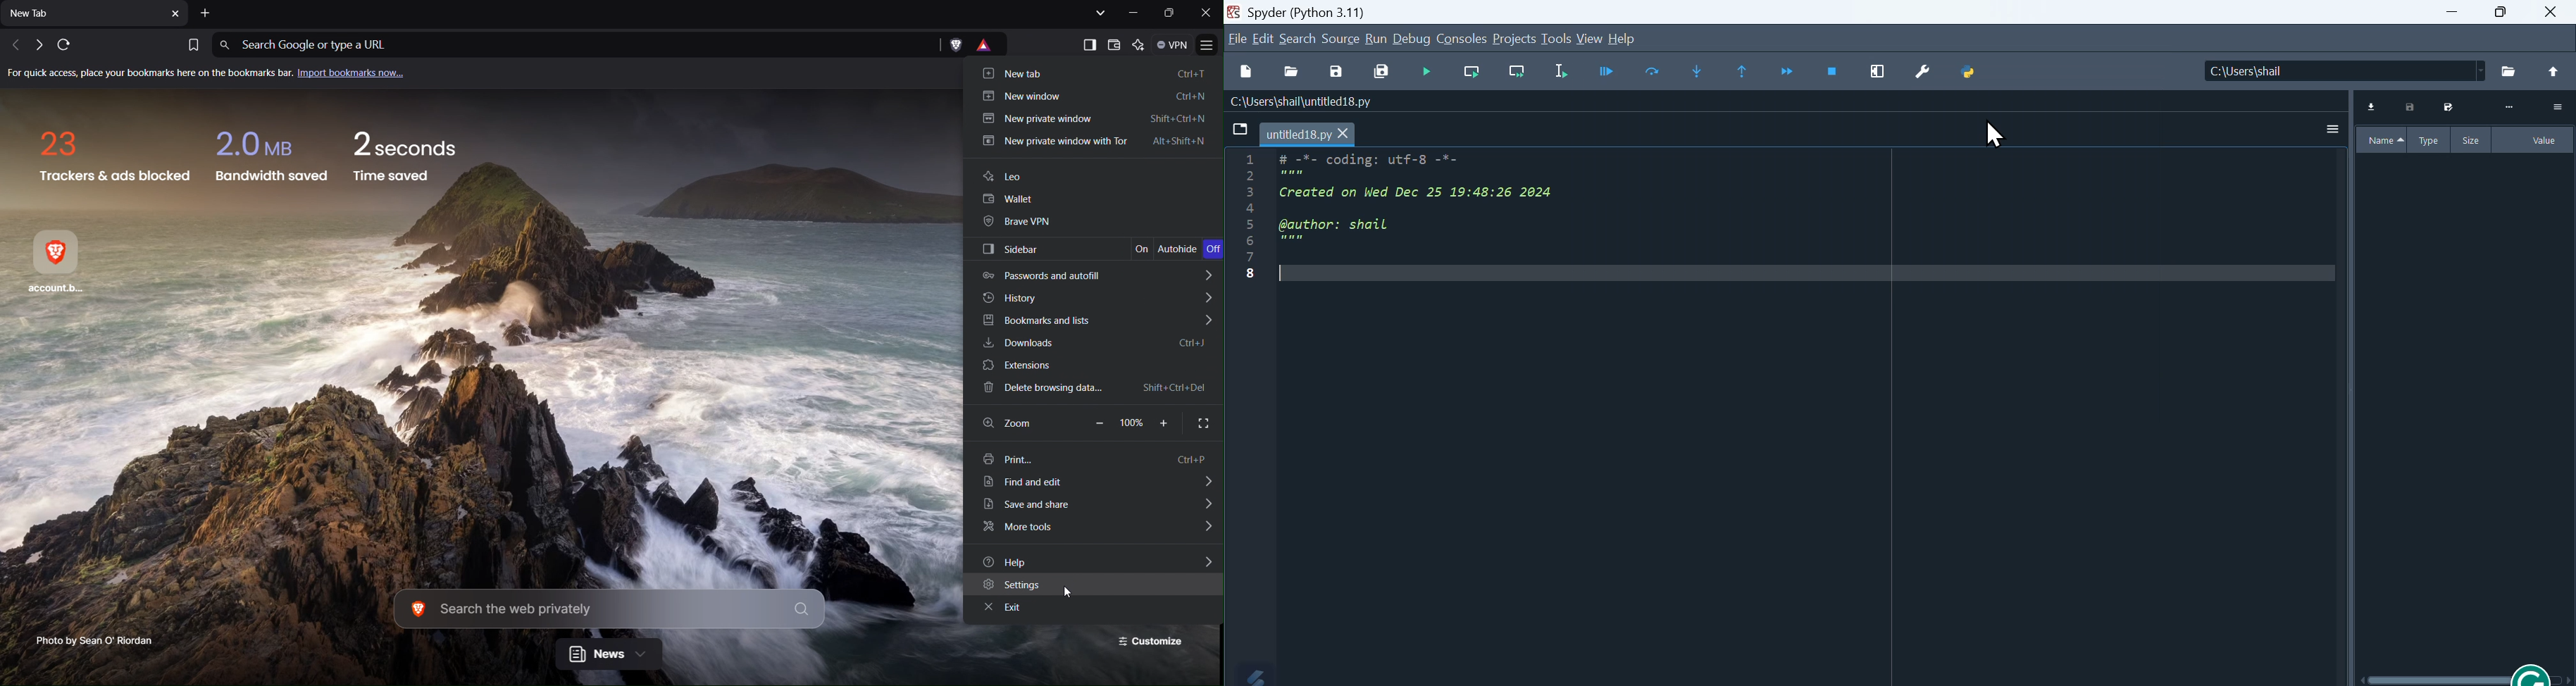 The height and width of the screenshot is (700, 2576). I want to click on scrollbar, so click(2468, 680).